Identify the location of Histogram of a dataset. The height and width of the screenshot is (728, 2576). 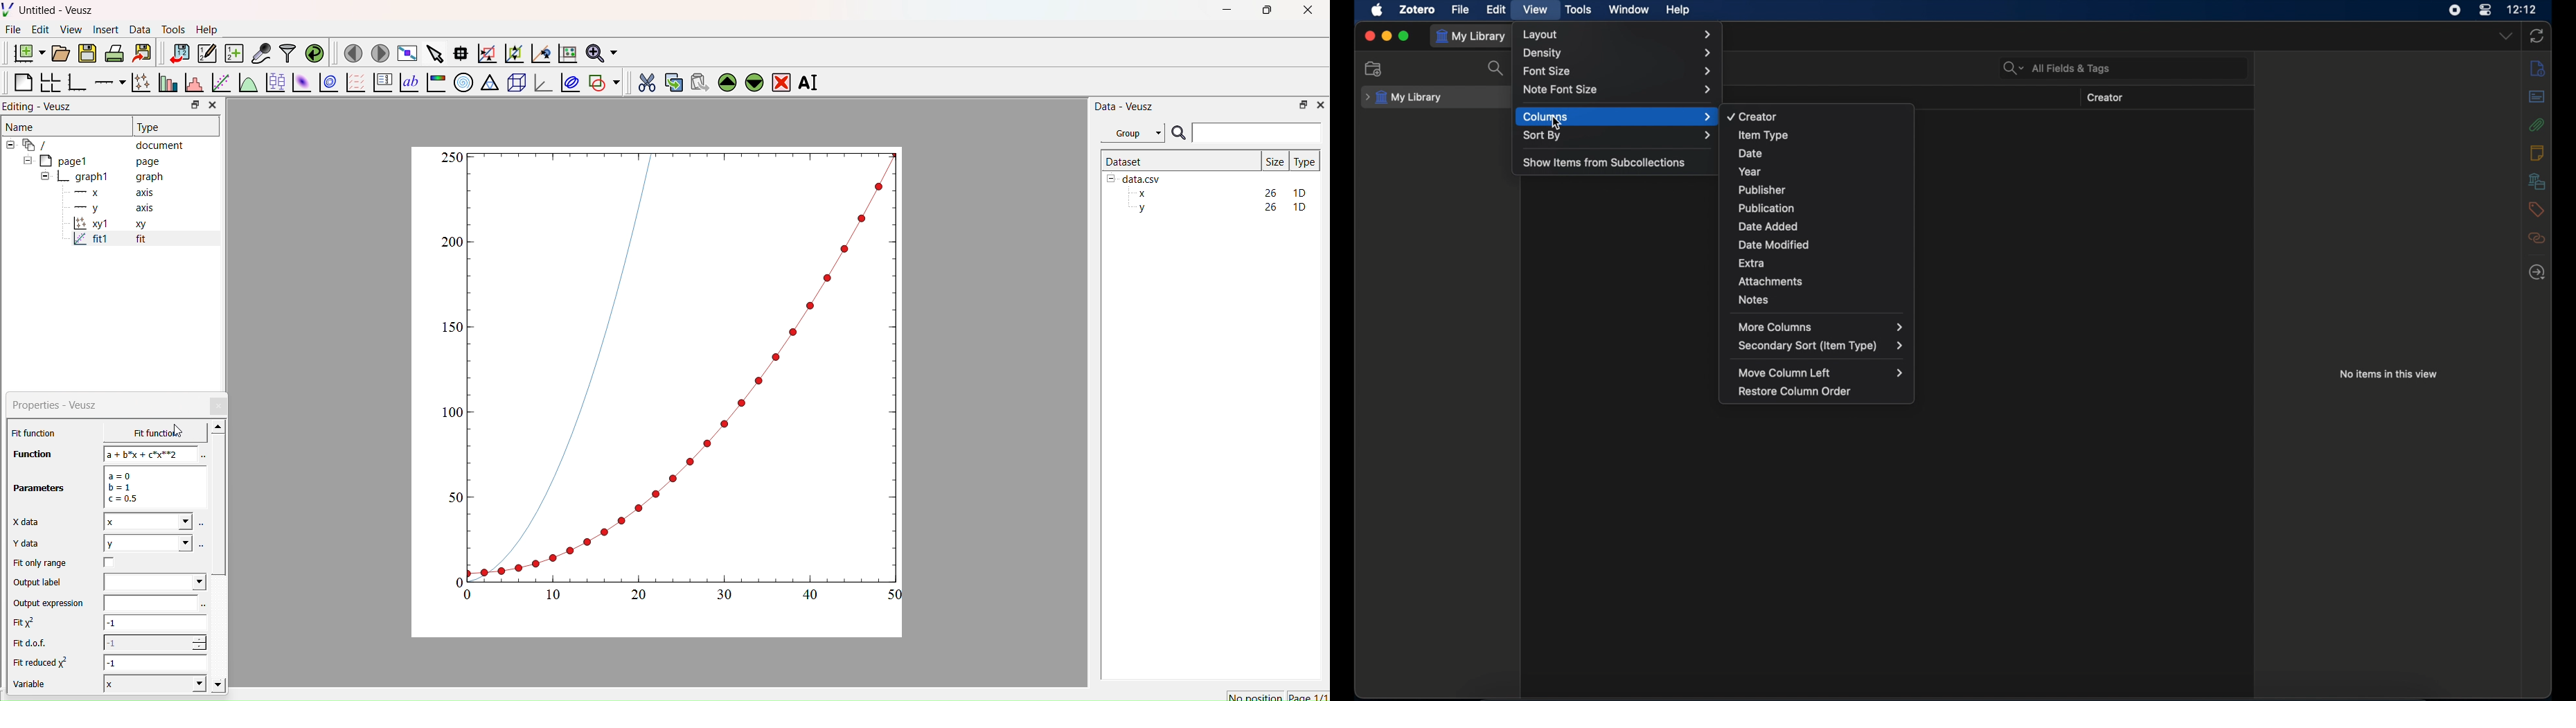
(191, 85).